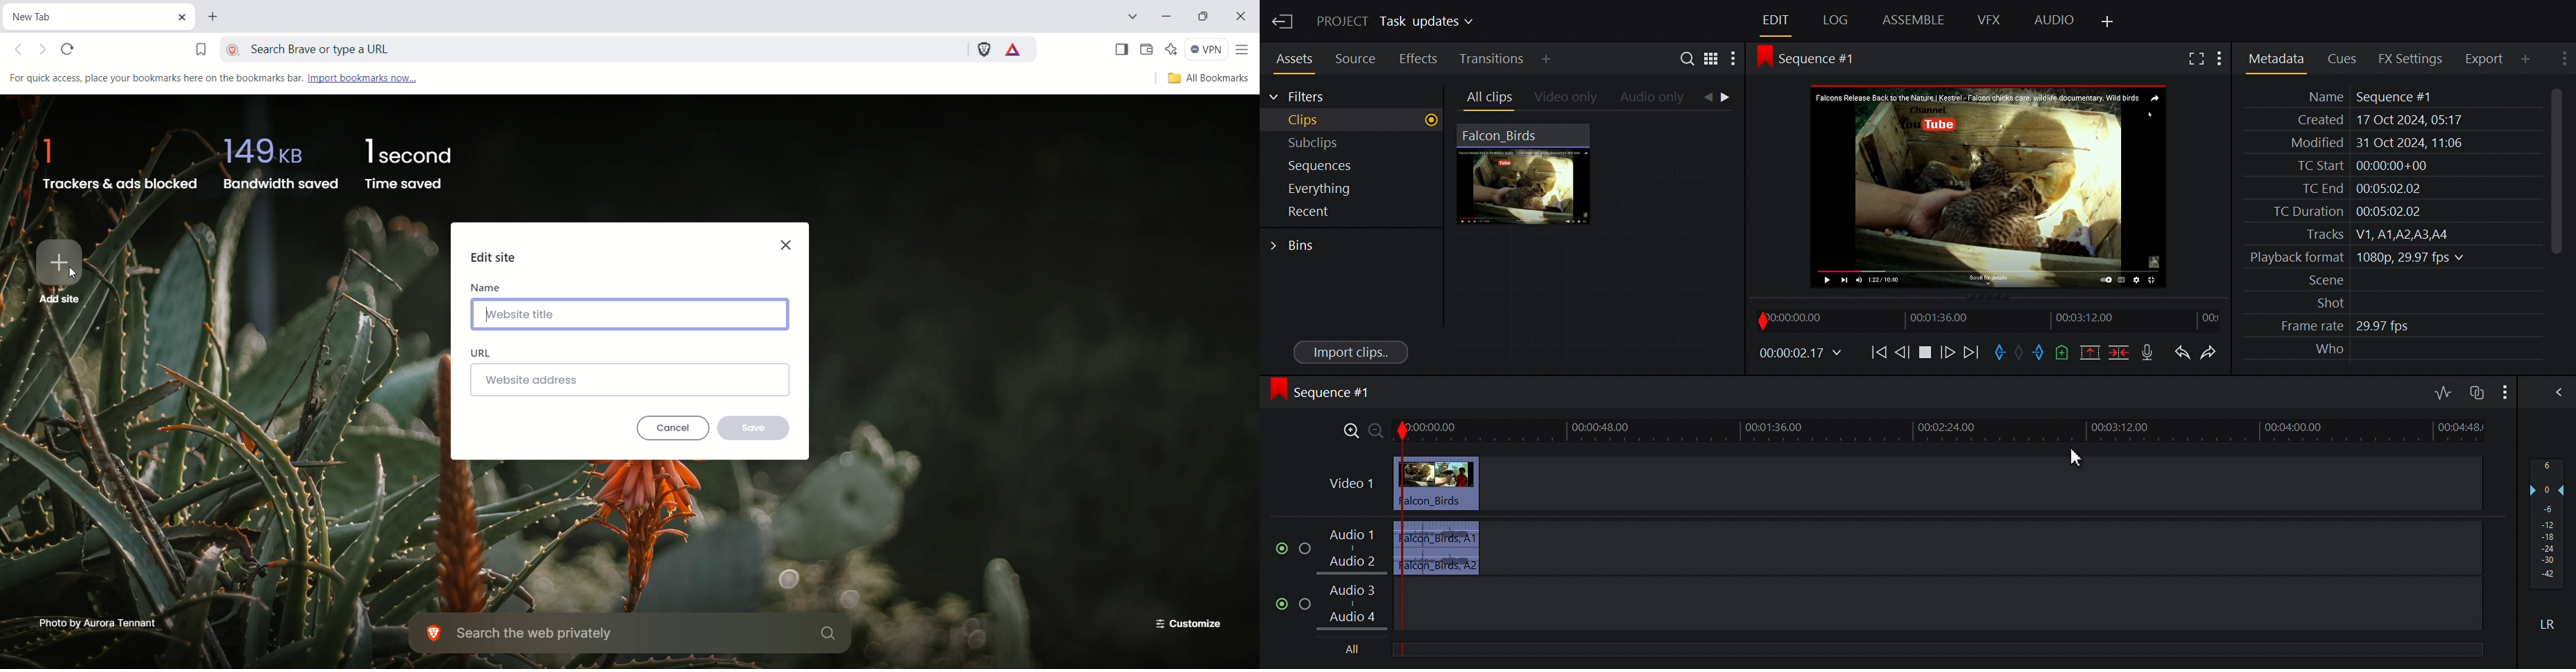  Describe the element at coordinates (1989, 319) in the screenshot. I see `Timeline` at that location.